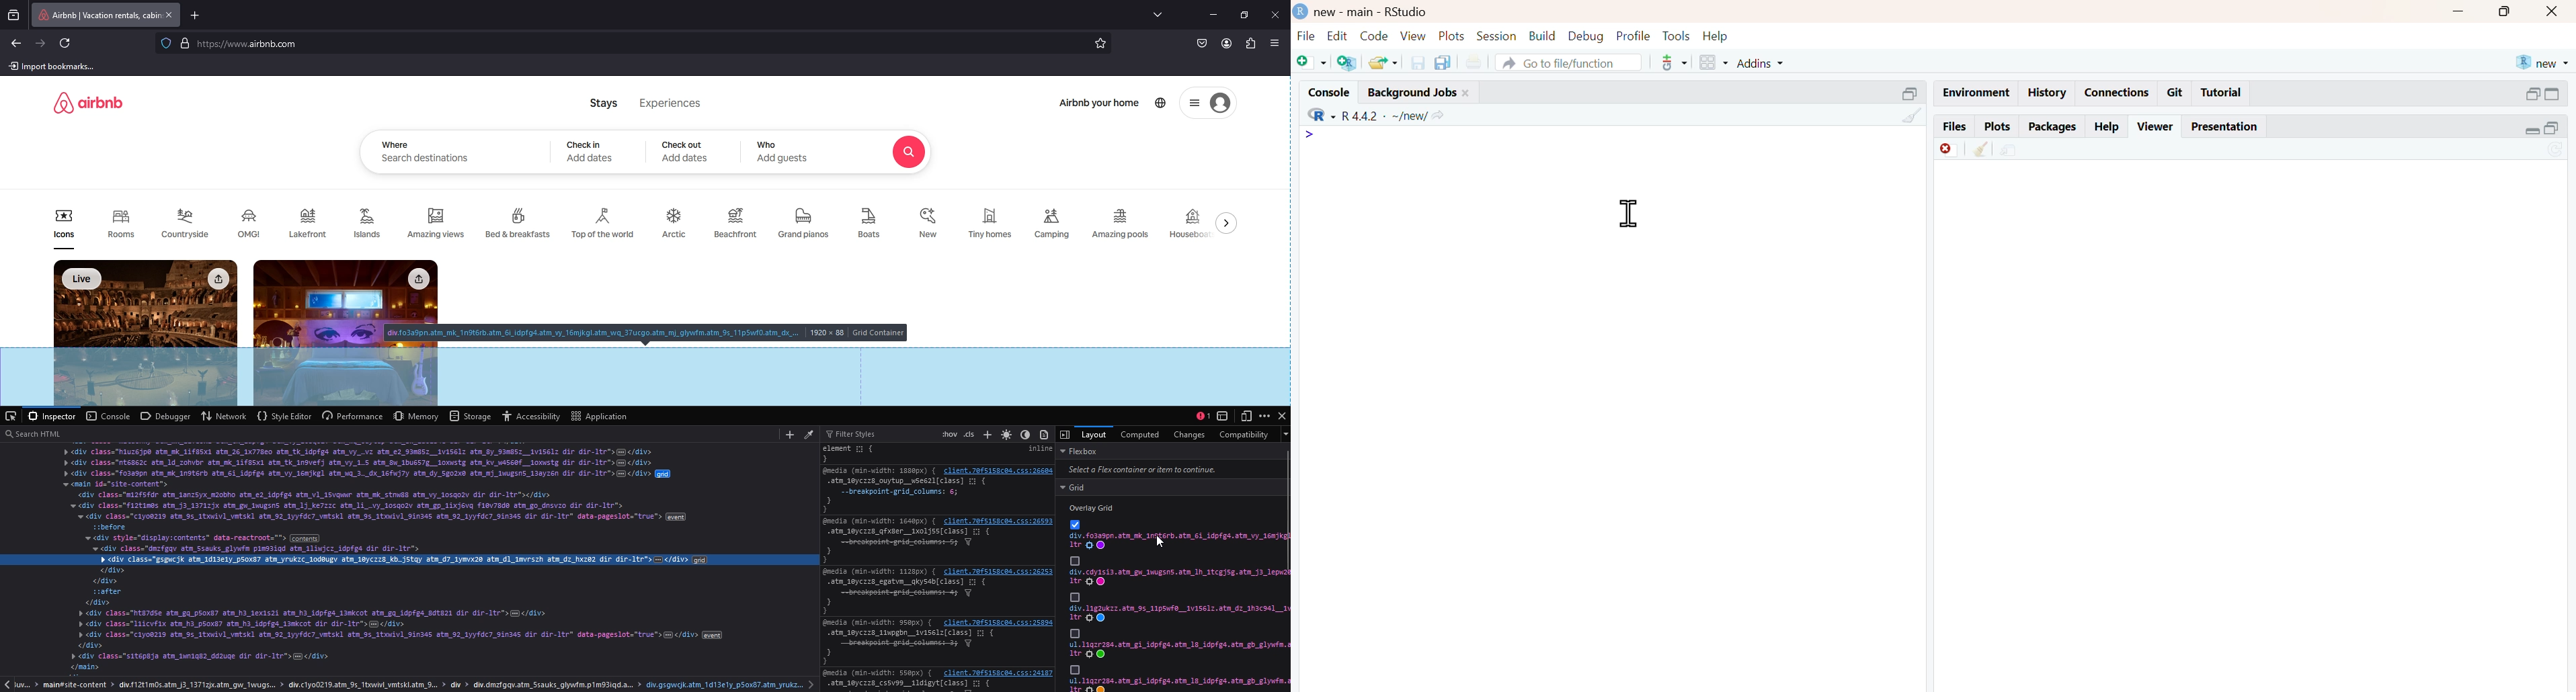 This screenshot has height=700, width=2576. I want to click on Rooms, so click(120, 228).